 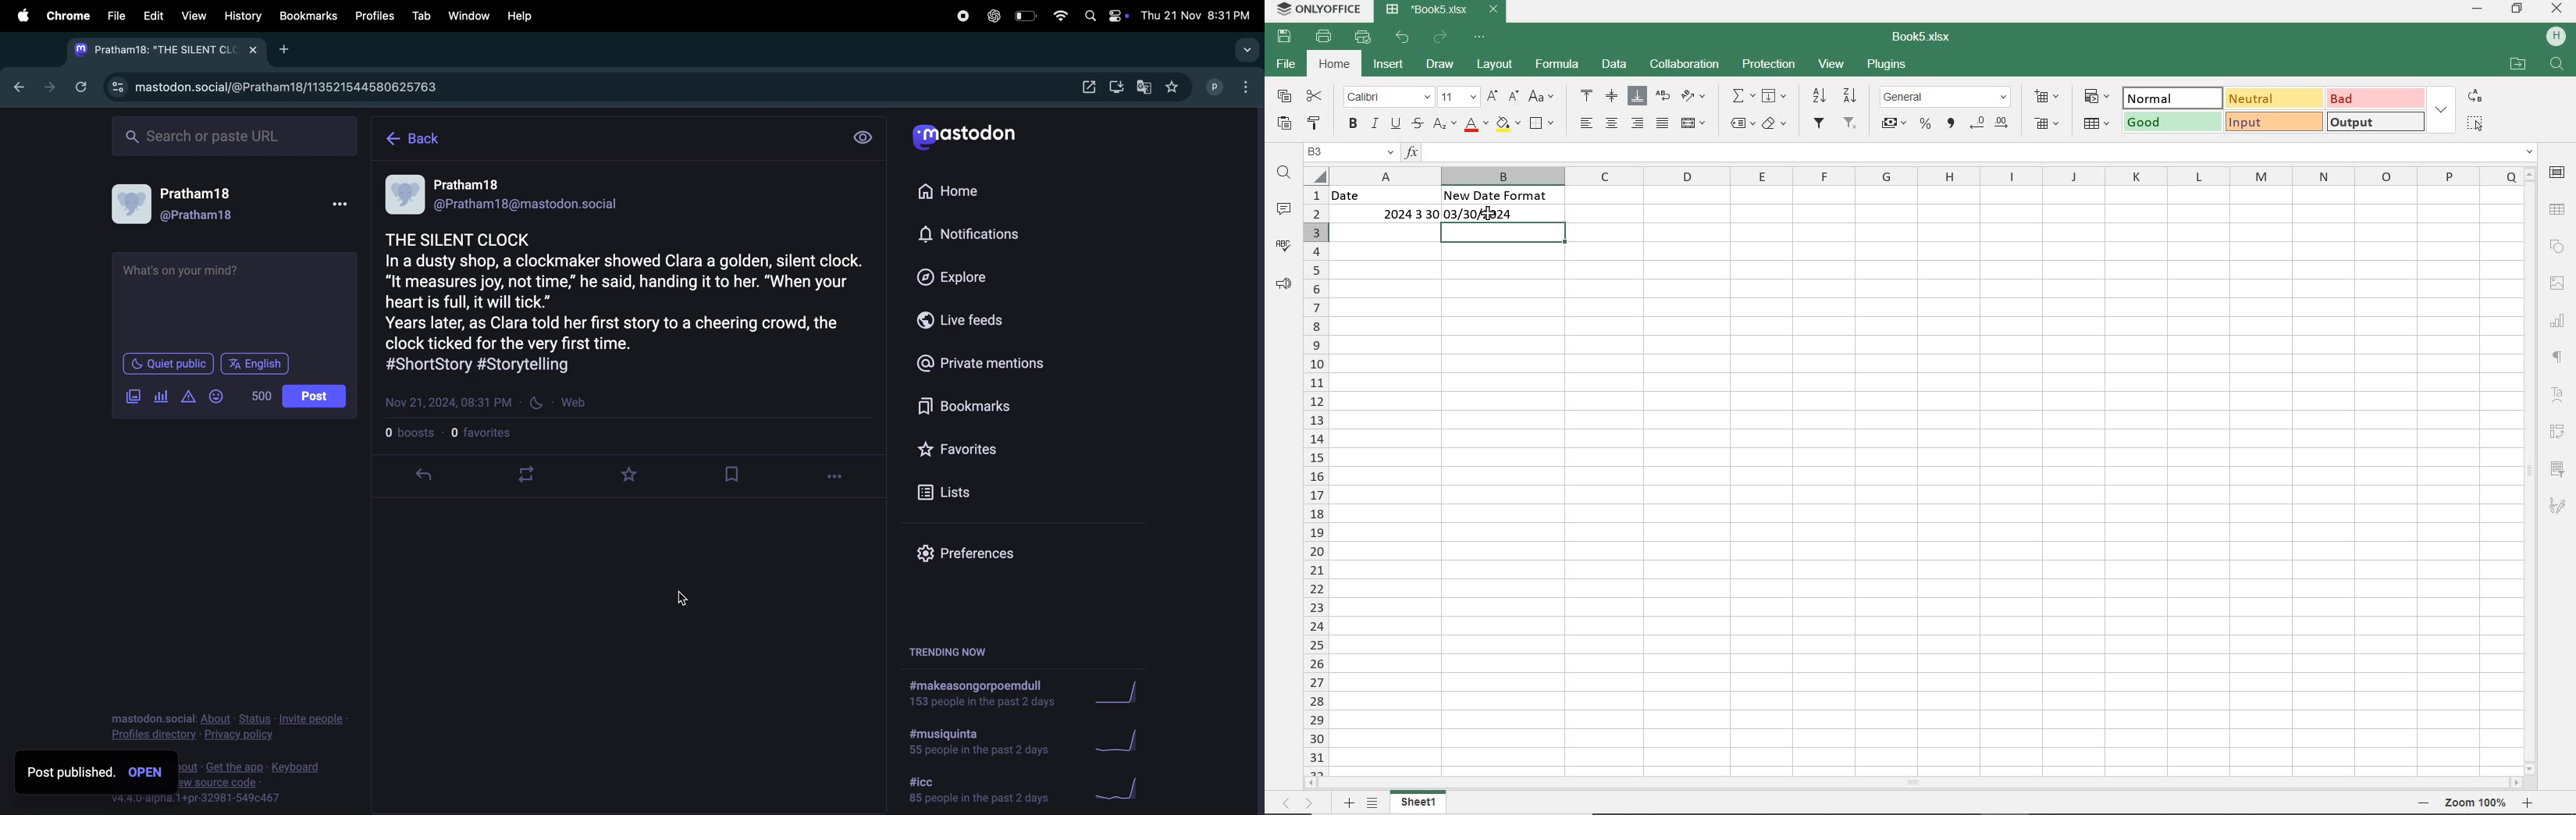 What do you see at coordinates (1247, 49) in the screenshot?
I see `search tabs` at bounding box center [1247, 49].